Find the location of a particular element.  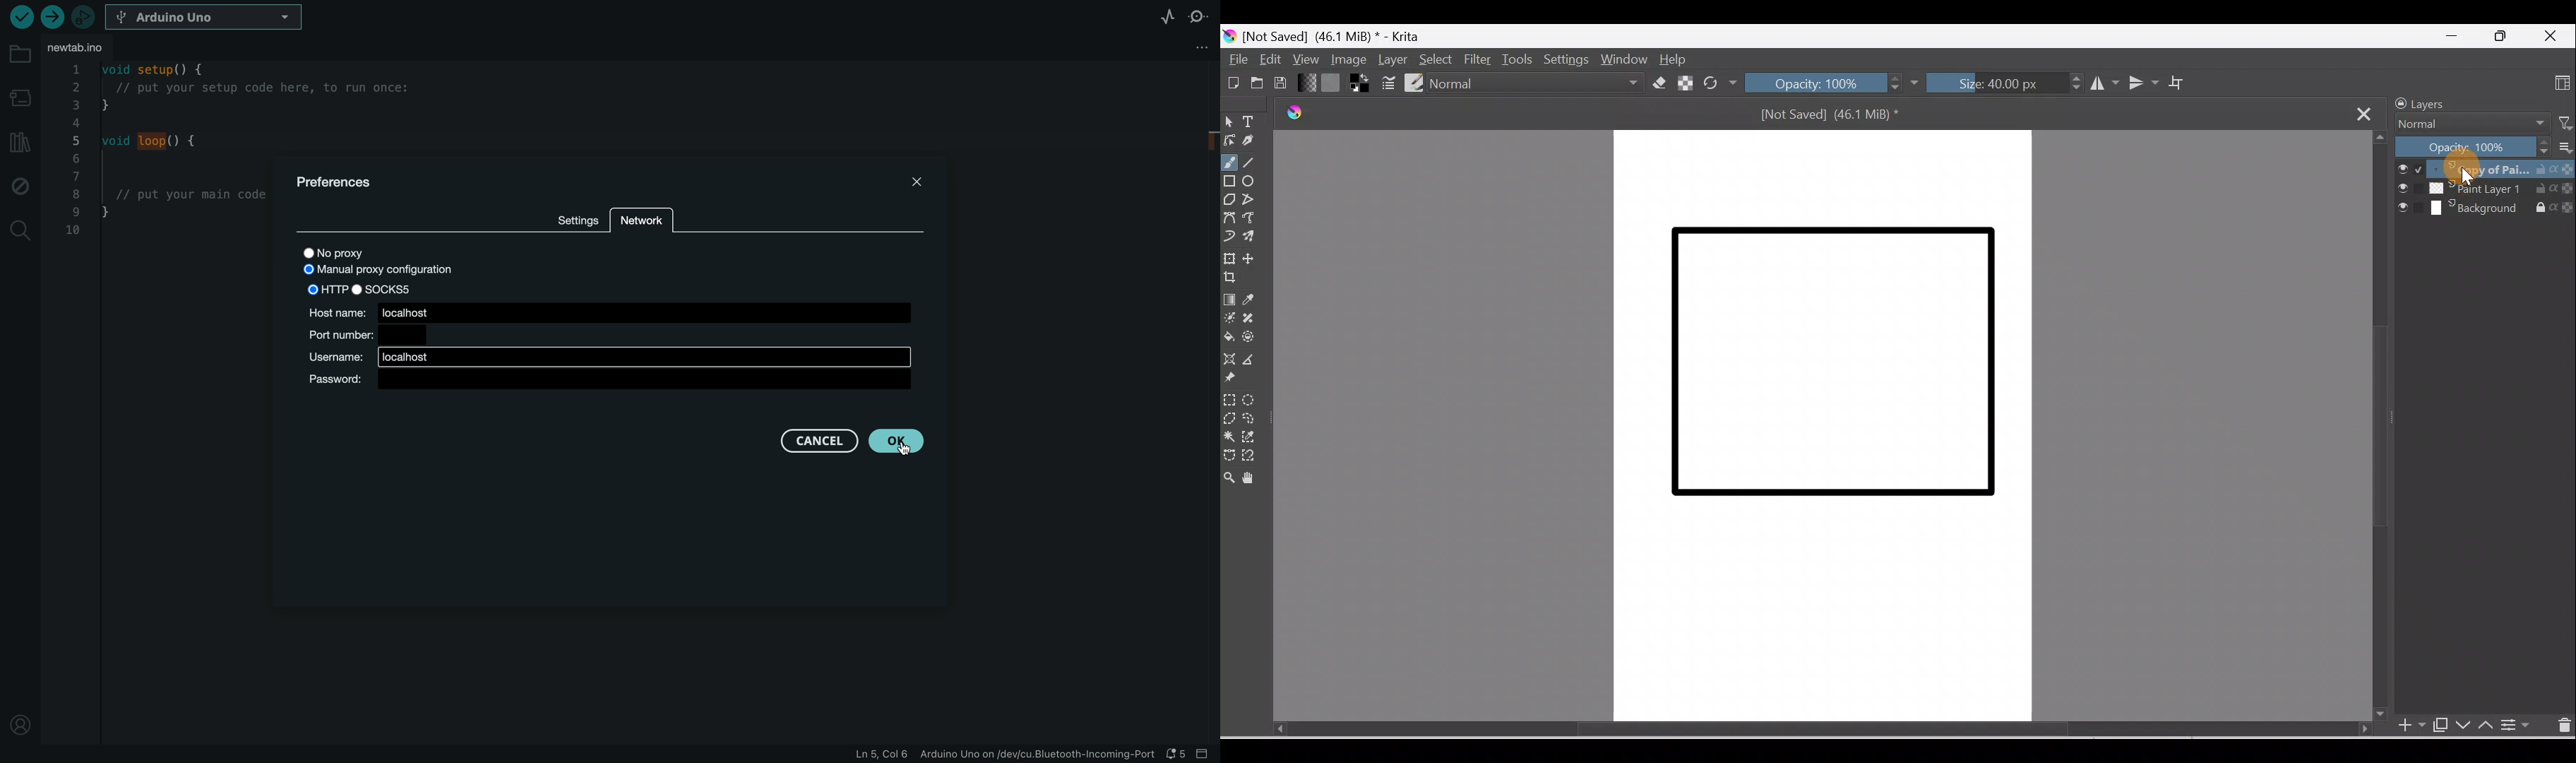

Move layer/mask up is located at coordinates (2488, 727).